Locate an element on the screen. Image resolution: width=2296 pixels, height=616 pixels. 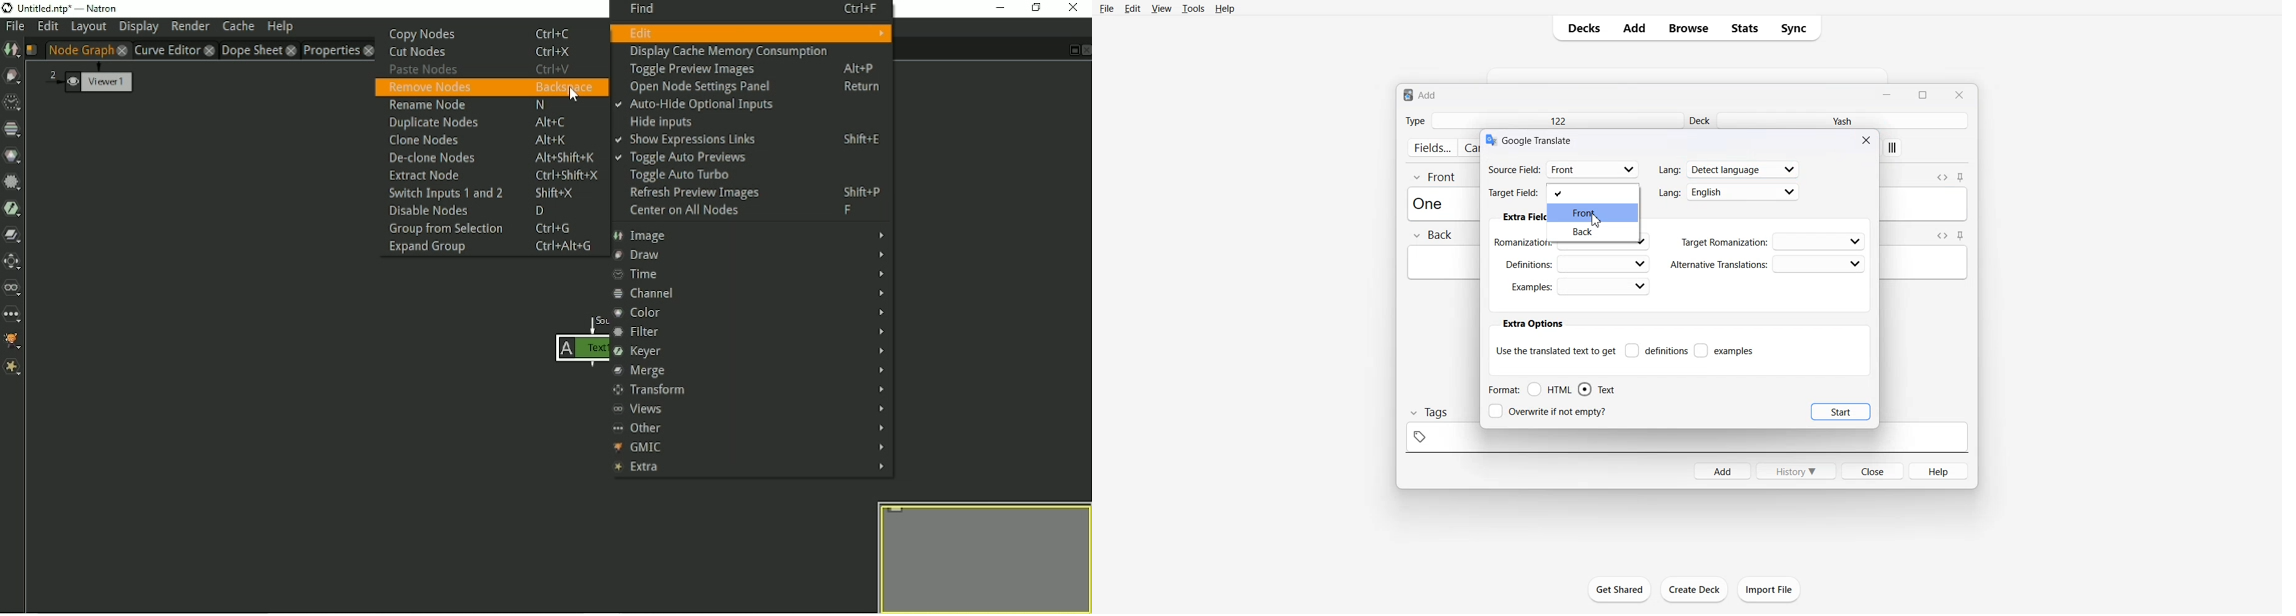
Close is located at coordinates (1959, 94).